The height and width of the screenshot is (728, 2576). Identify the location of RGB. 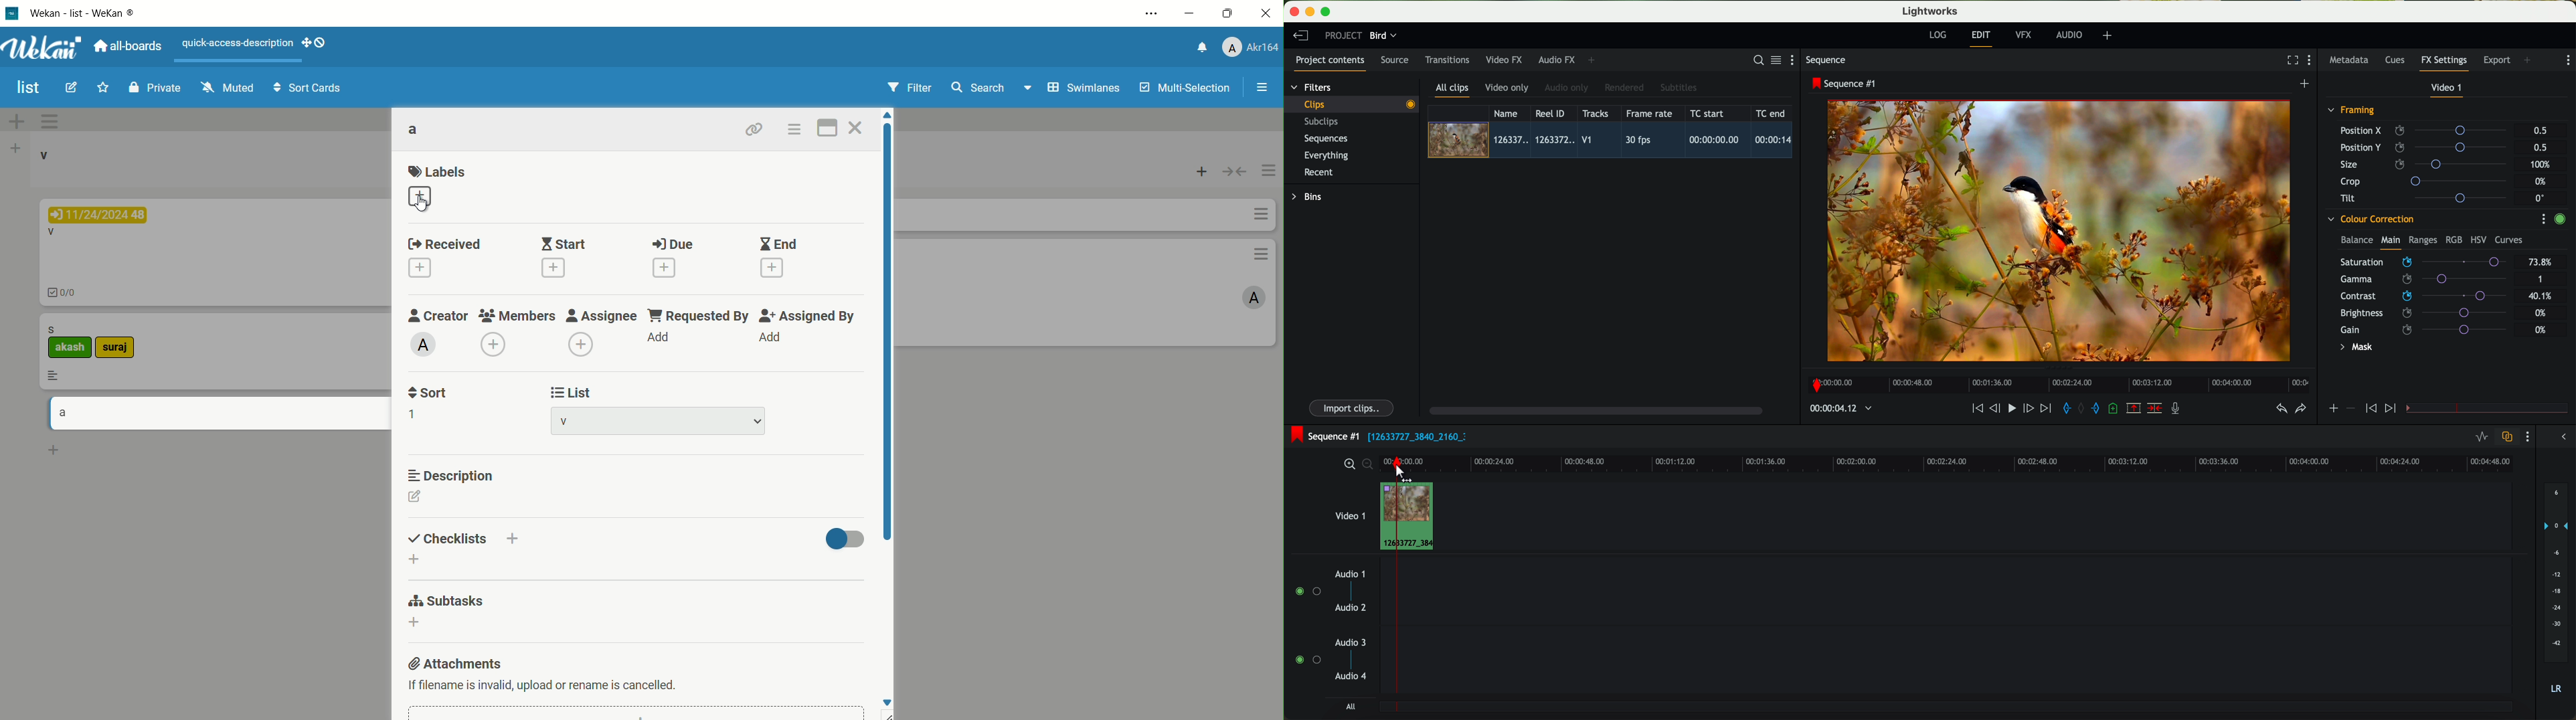
(2453, 239).